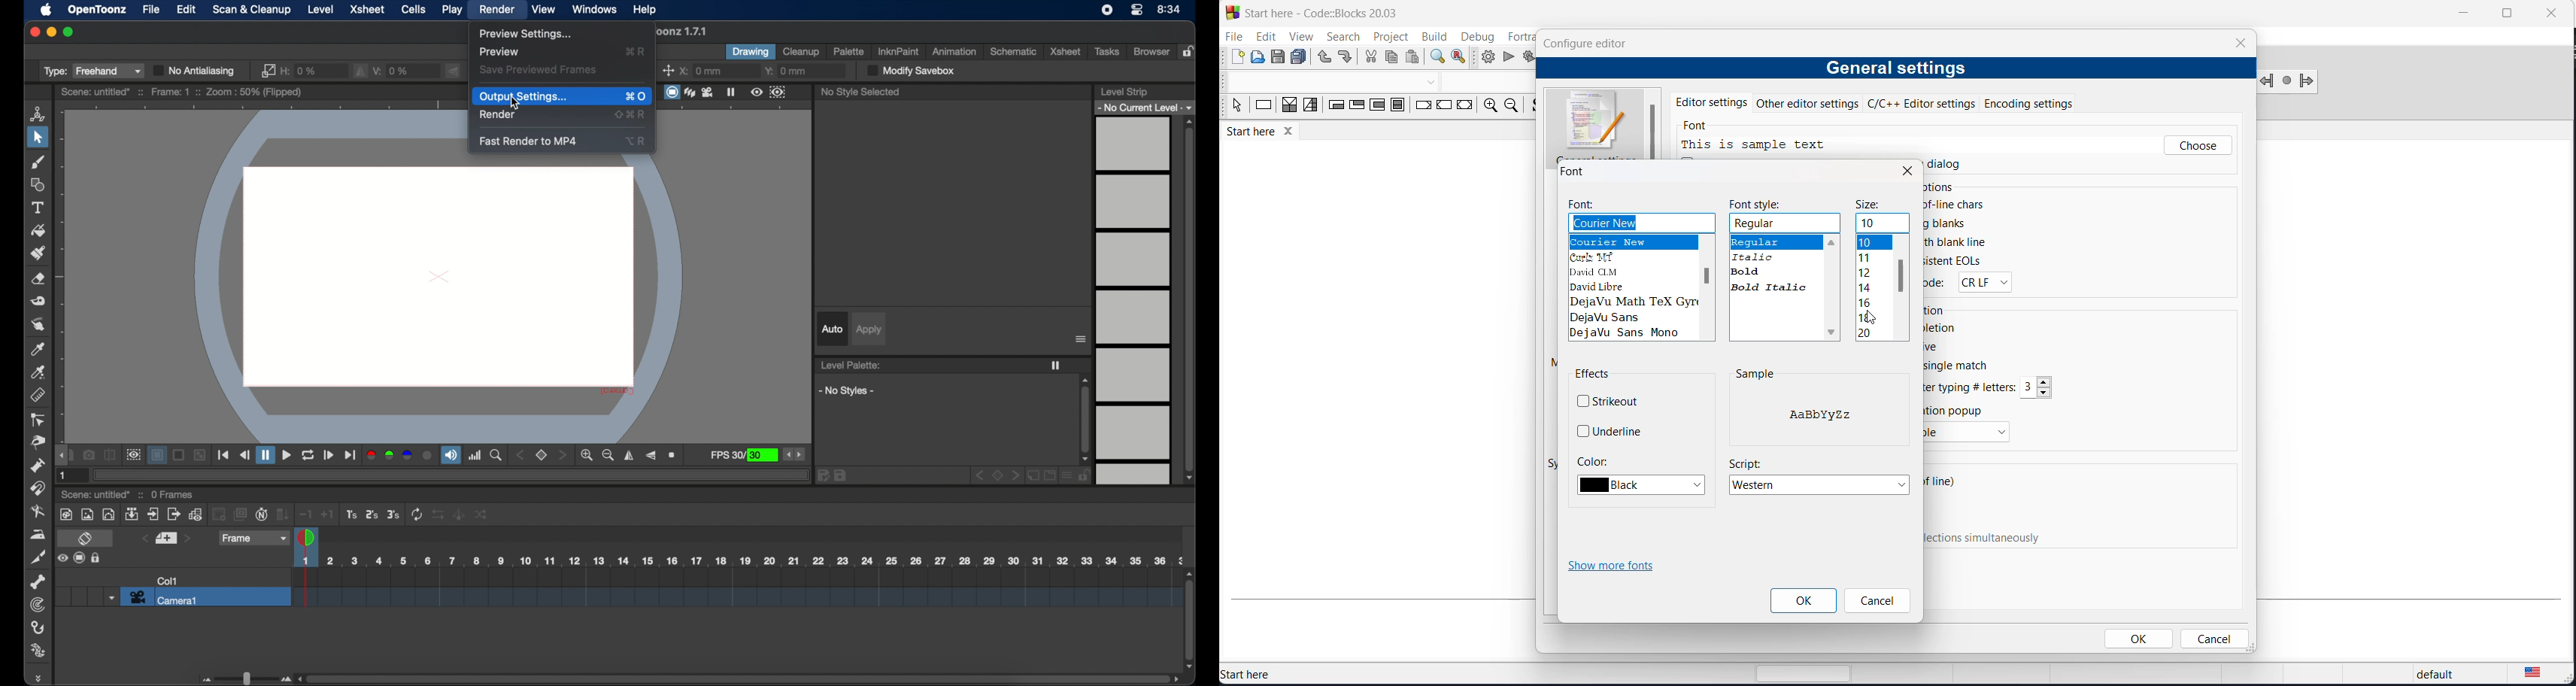  What do you see at coordinates (1832, 241) in the screenshot?
I see `move upwards` at bounding box center [1832, 241].